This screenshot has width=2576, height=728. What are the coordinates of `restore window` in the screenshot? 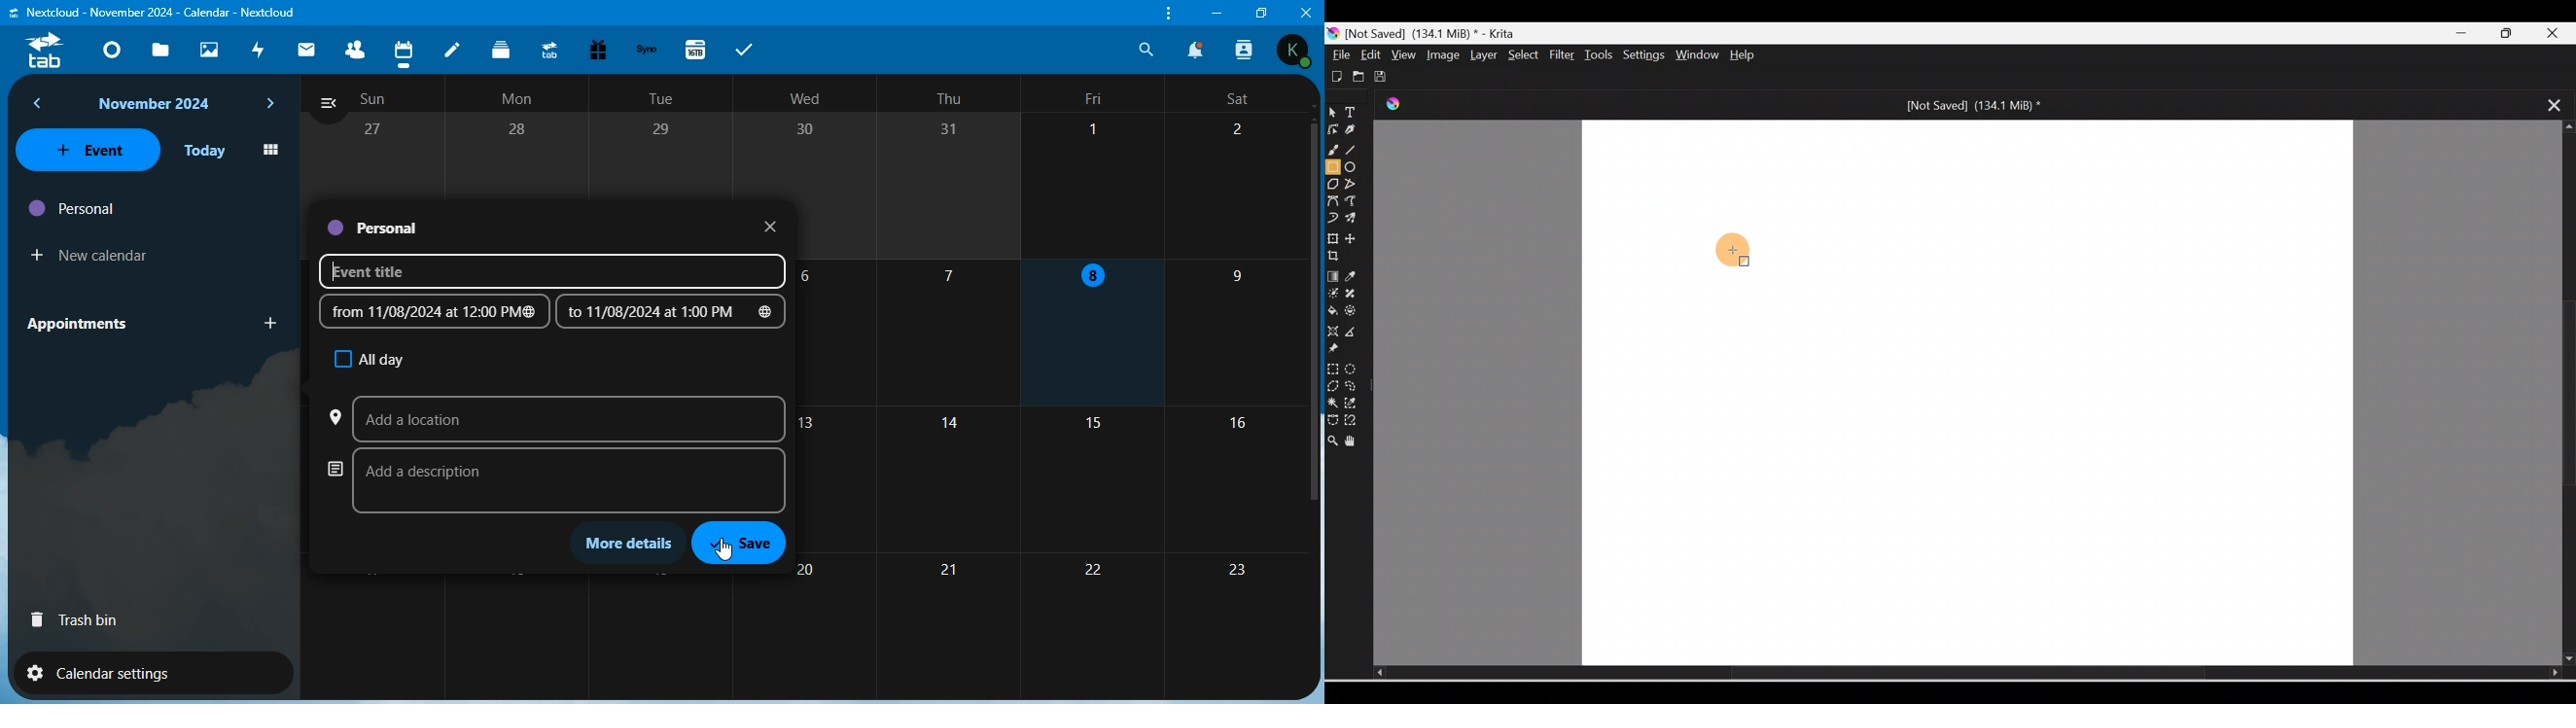 It's located at (1262, 12).